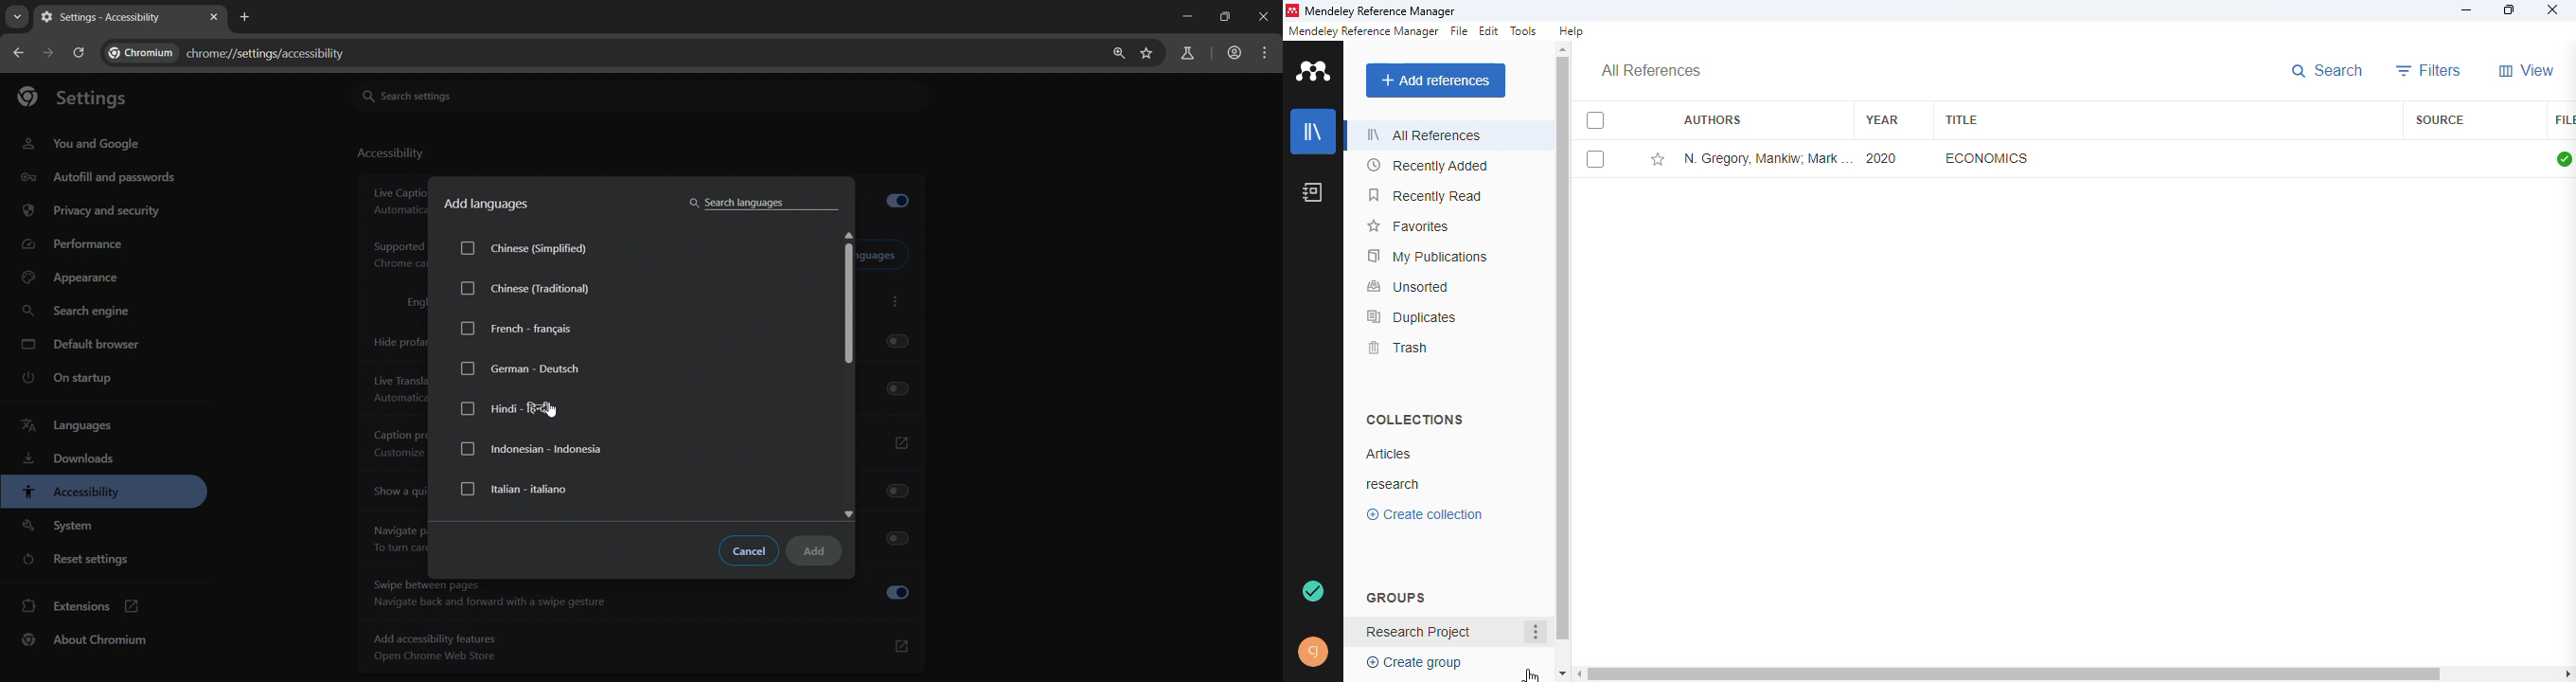  Describe the element at coordinates (70, 460) in the screenshot. I see `downloads` at that location.